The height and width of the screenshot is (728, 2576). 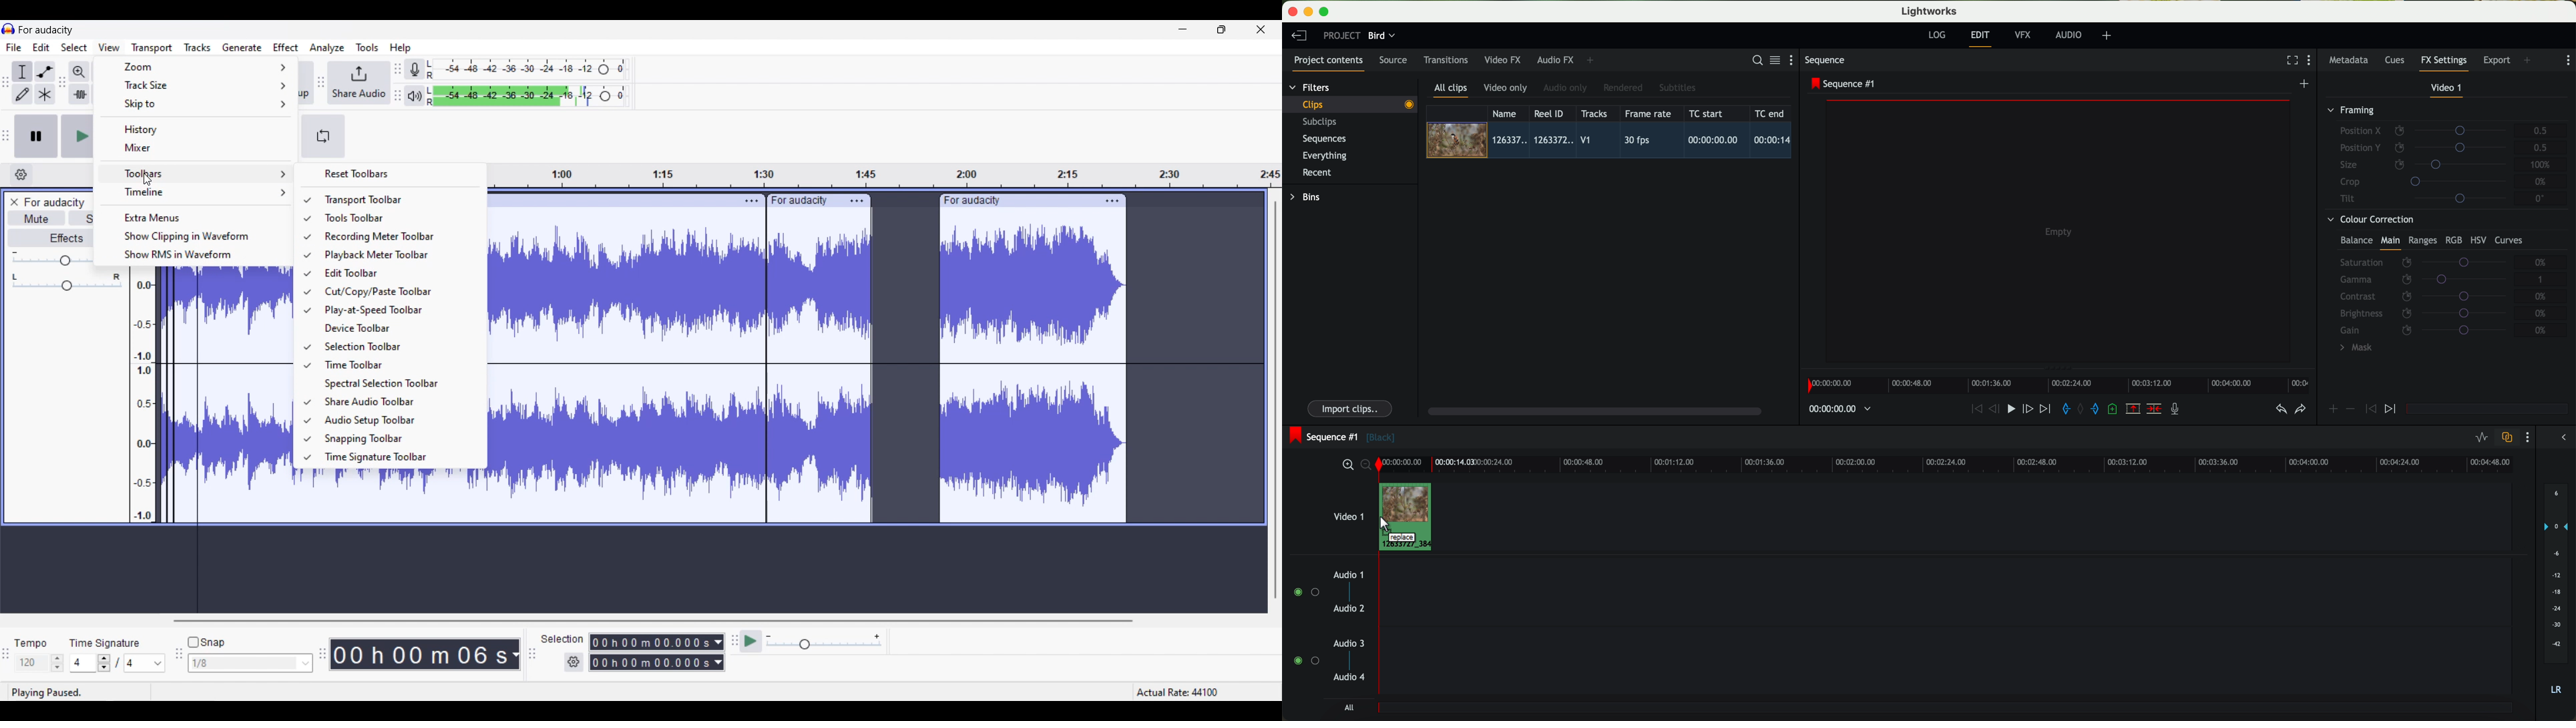 What do you see at coordinates (1592, 114) in the screenshot?
I see `tracks` at bounding box center [1592, 114].